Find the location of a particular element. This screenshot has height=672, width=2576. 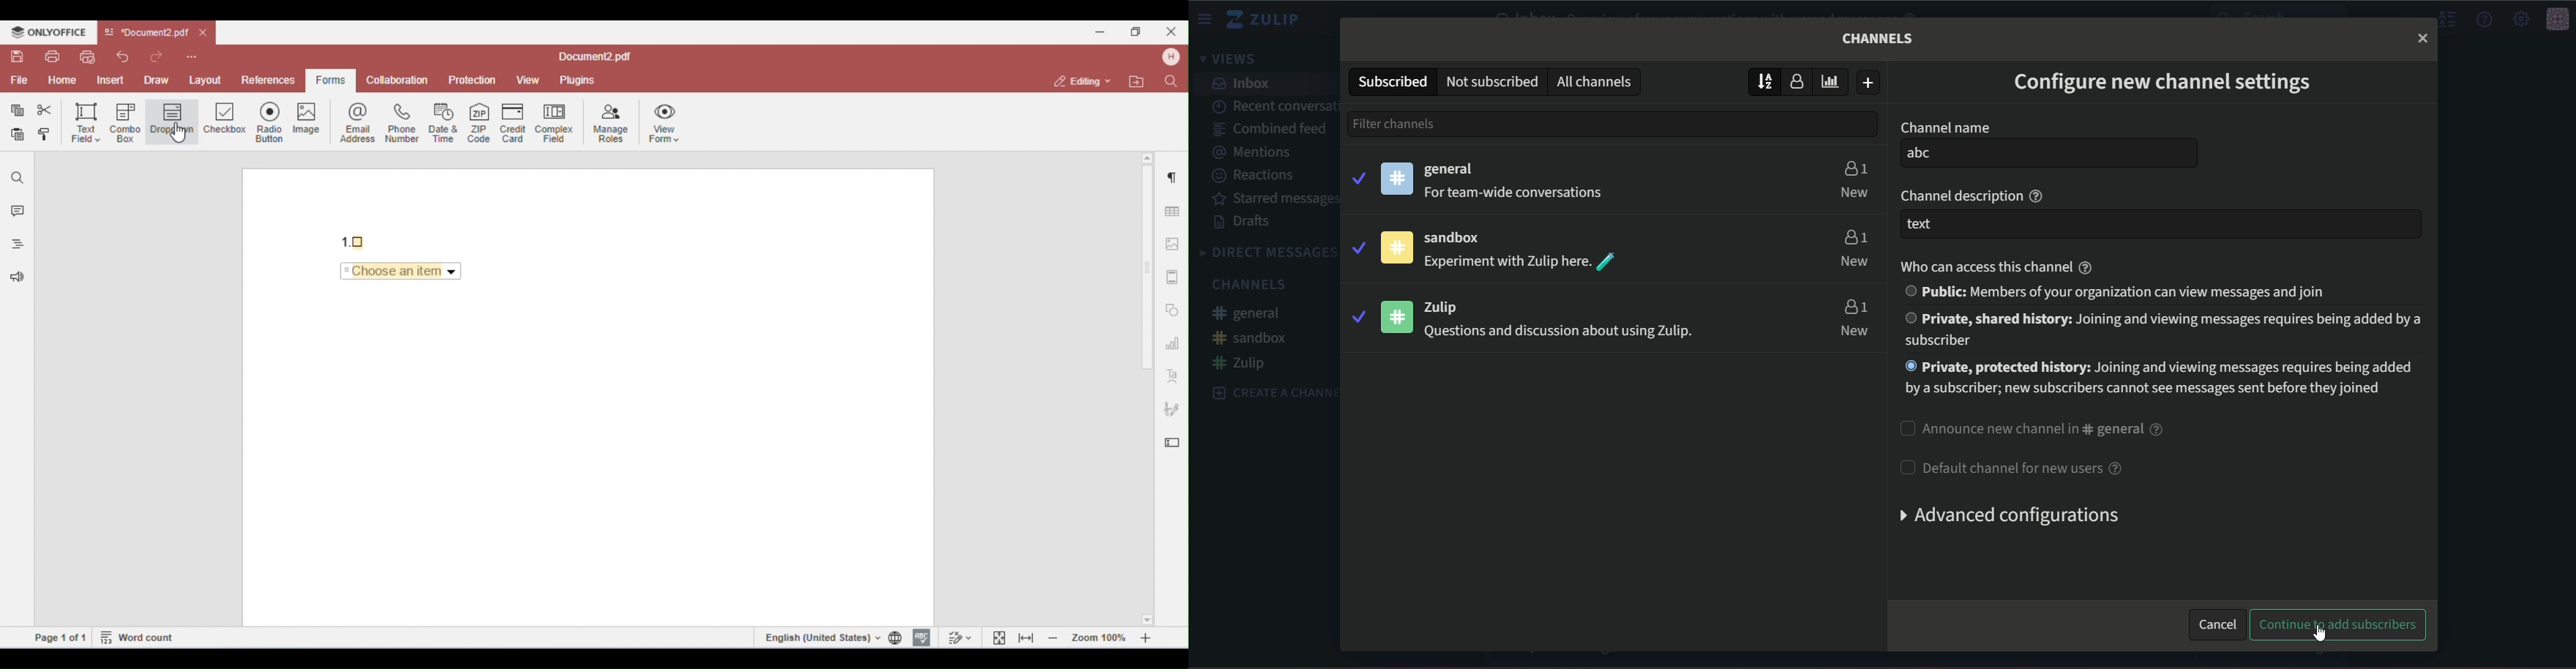

 Default channel for new users is located at coordinates (2010, 466).